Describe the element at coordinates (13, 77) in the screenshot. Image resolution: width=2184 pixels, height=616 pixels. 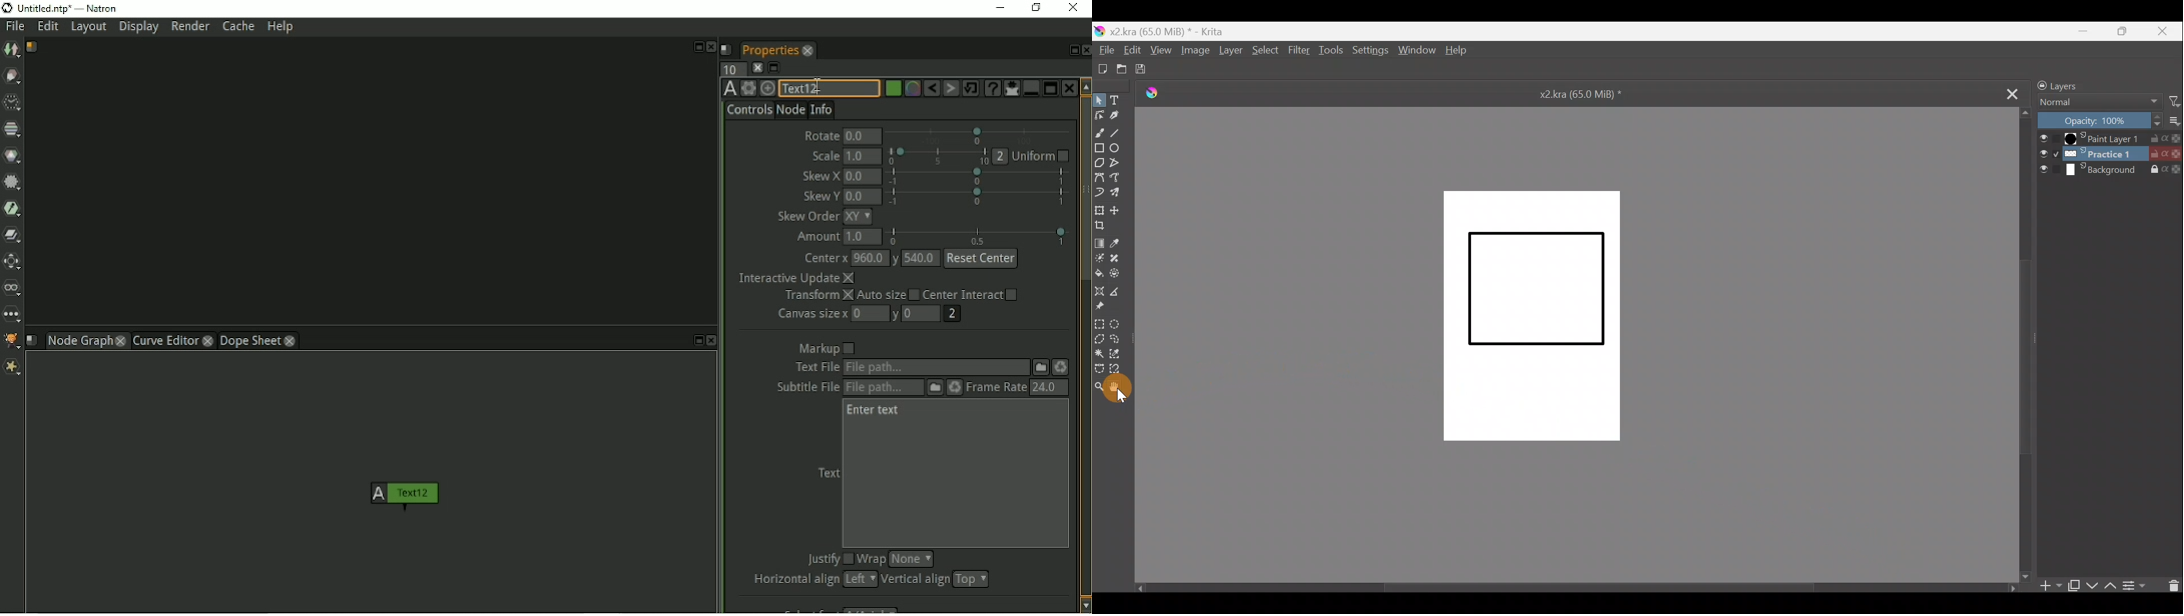
I see `Draw` at that location.